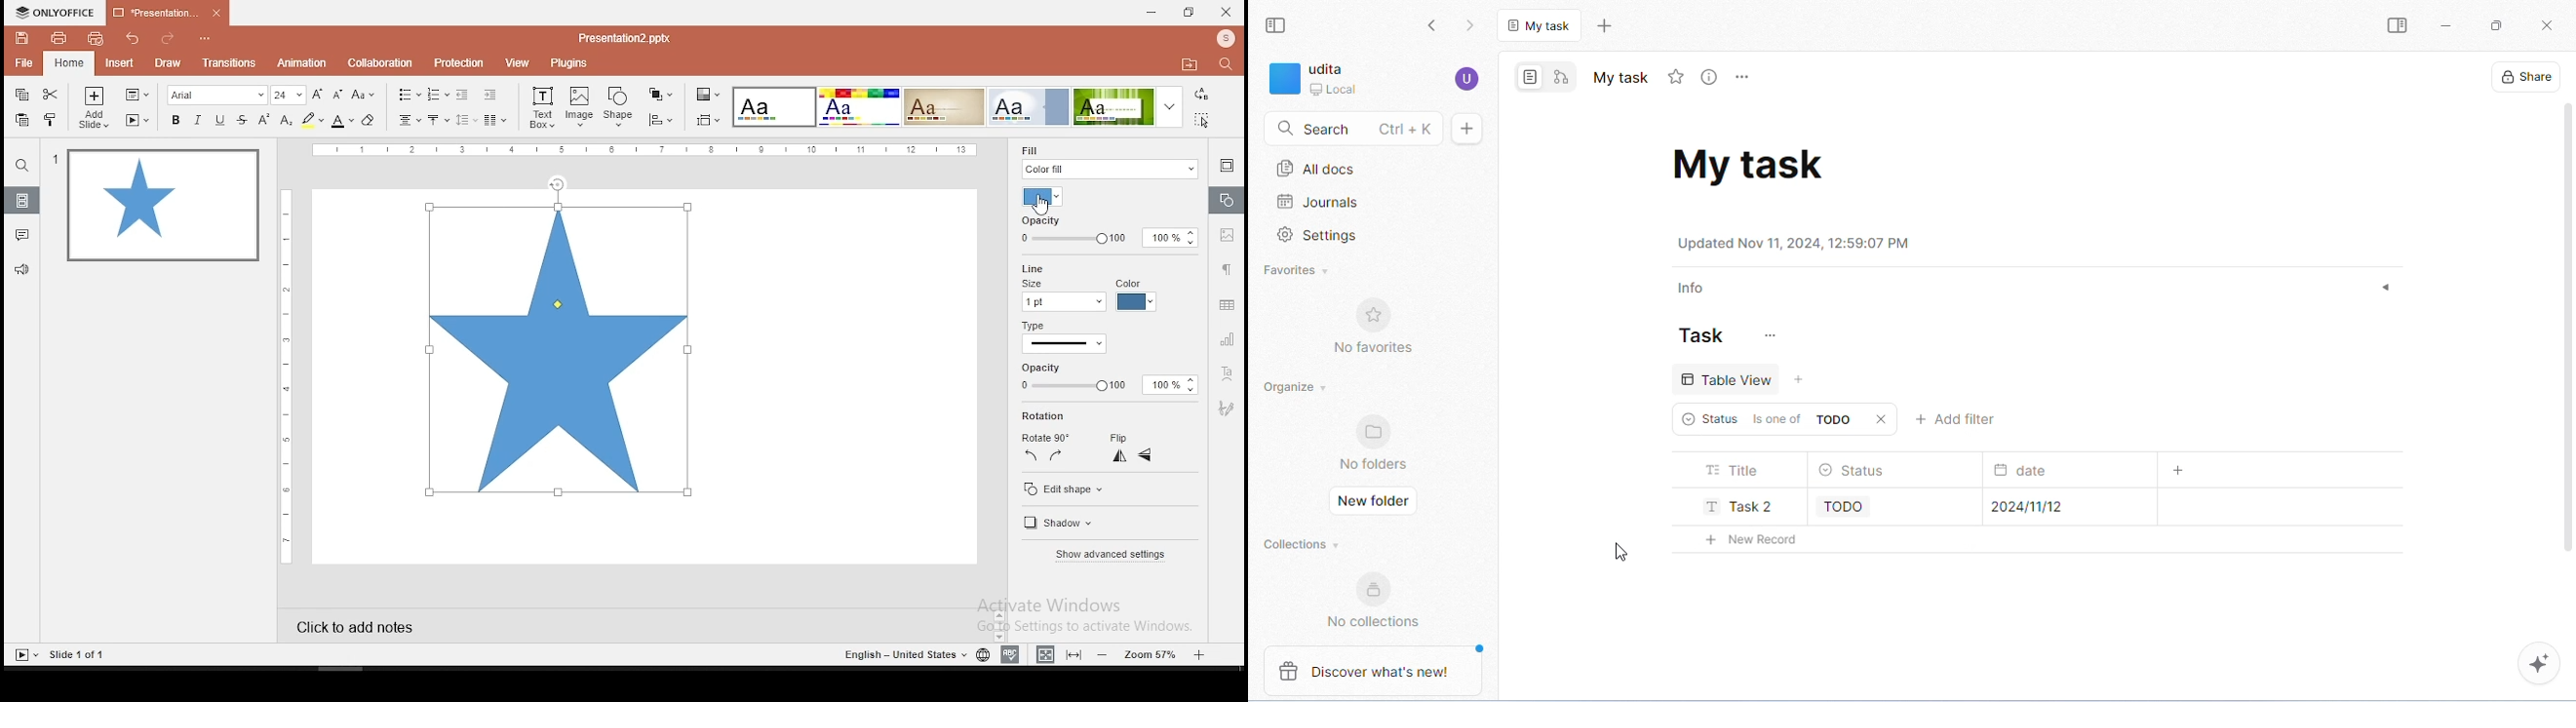 The image size is (2576, 728). What do you see at coordinates (50, 95) in the screenshot?
I see `cut` at bounding box center [50, 95].